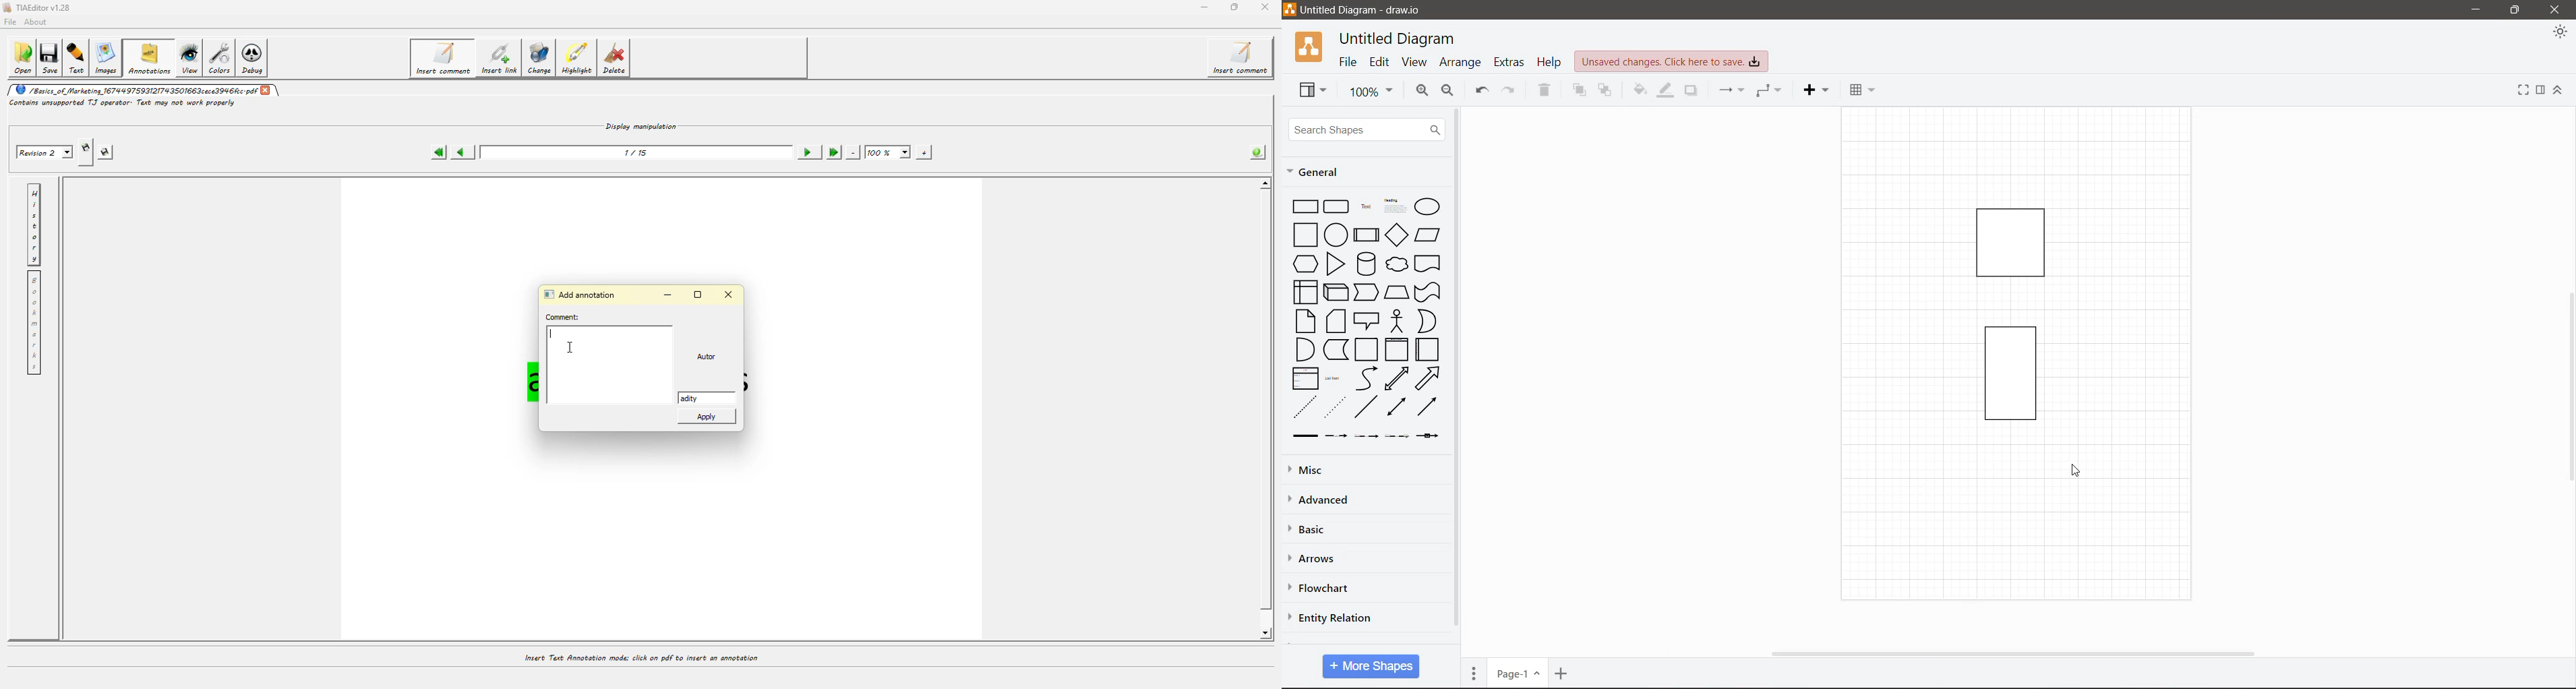 Image resolution: width=2576 pixels, height=700 pixels. I want to click on To Back, so click(1604, 91).